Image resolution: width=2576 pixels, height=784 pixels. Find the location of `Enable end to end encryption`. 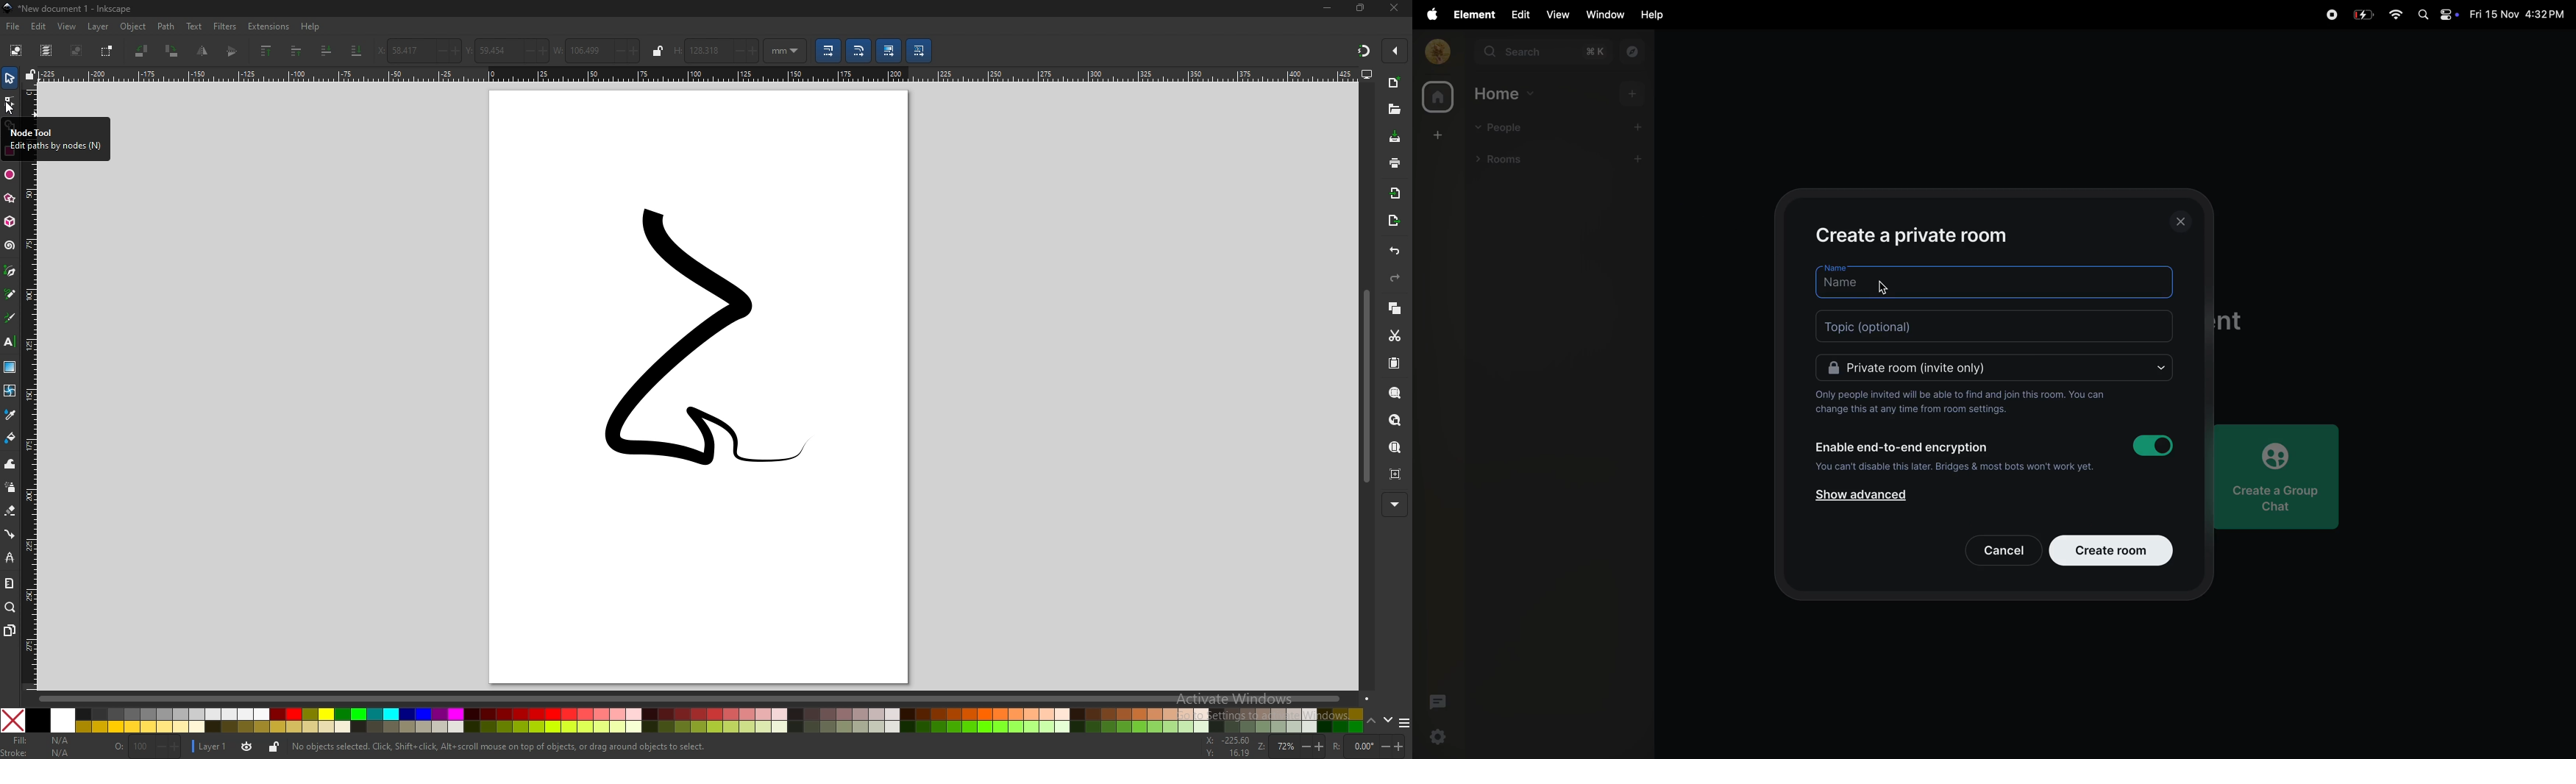

Enable end to end encryption is located at coordinates (1902, 447).